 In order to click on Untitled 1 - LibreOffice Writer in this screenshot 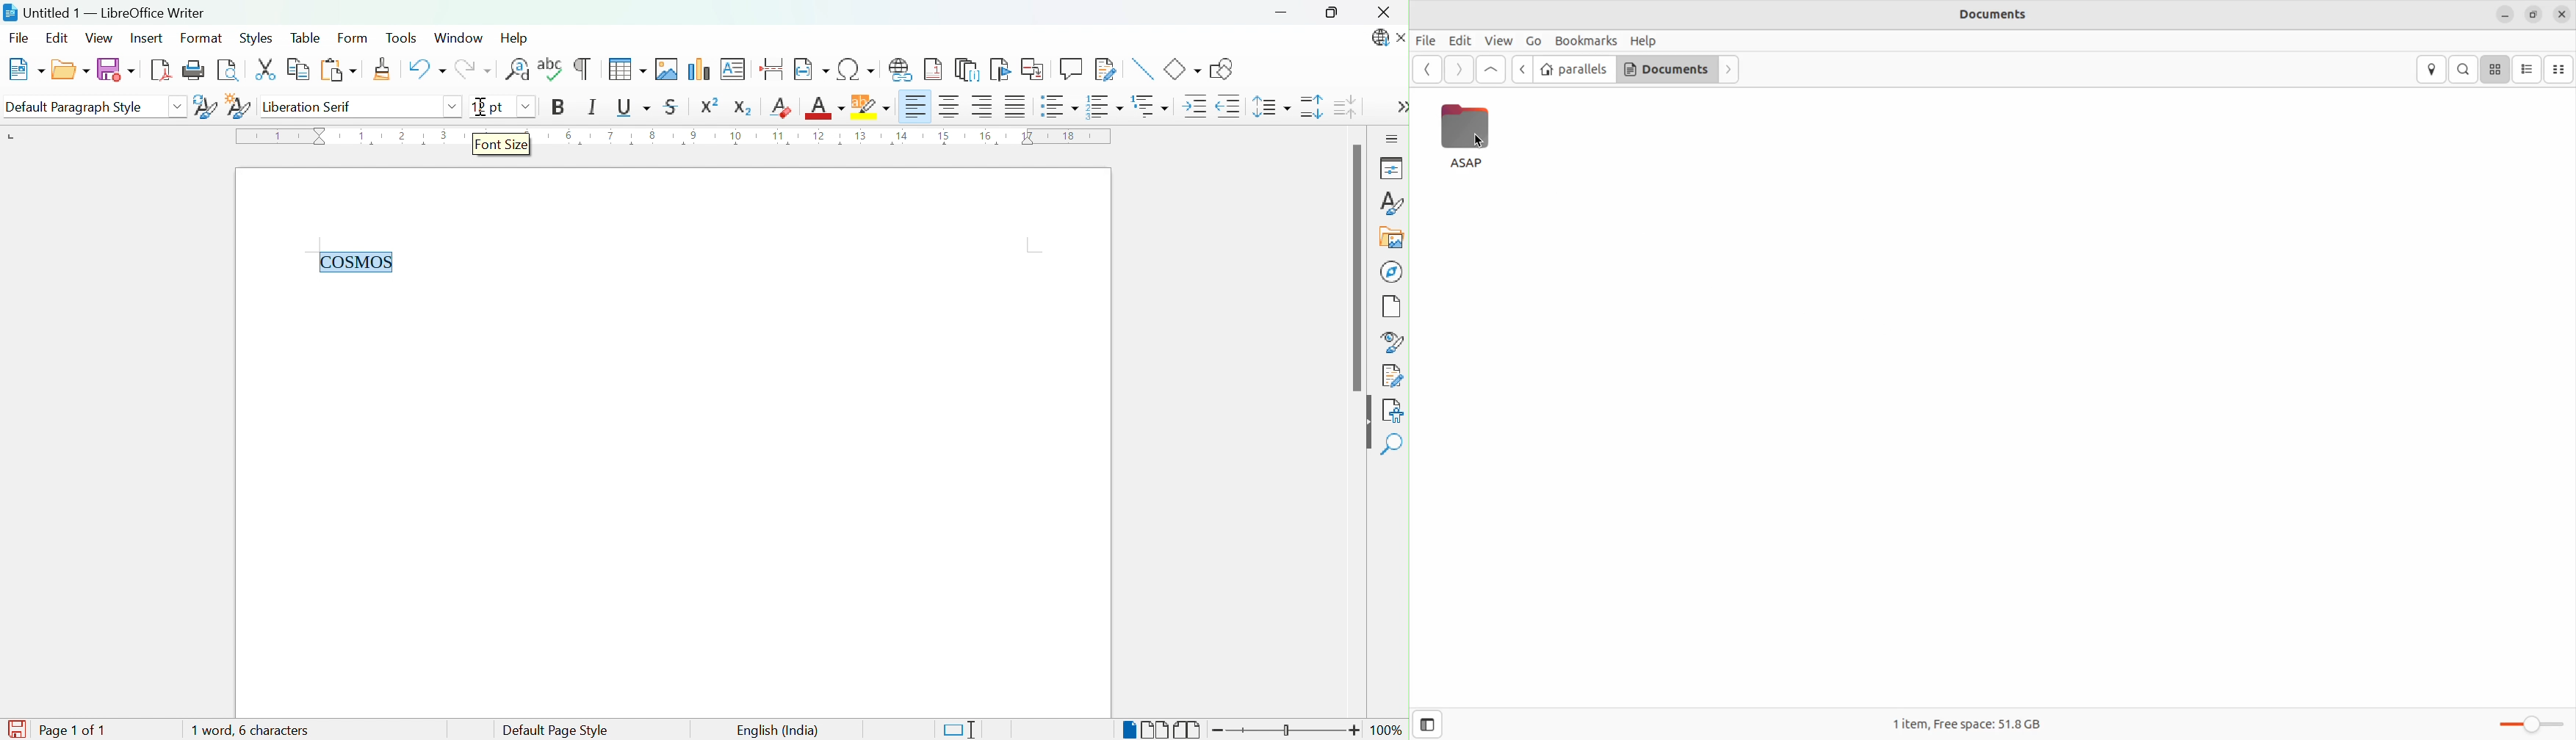, I will do `click(105, 11)`.